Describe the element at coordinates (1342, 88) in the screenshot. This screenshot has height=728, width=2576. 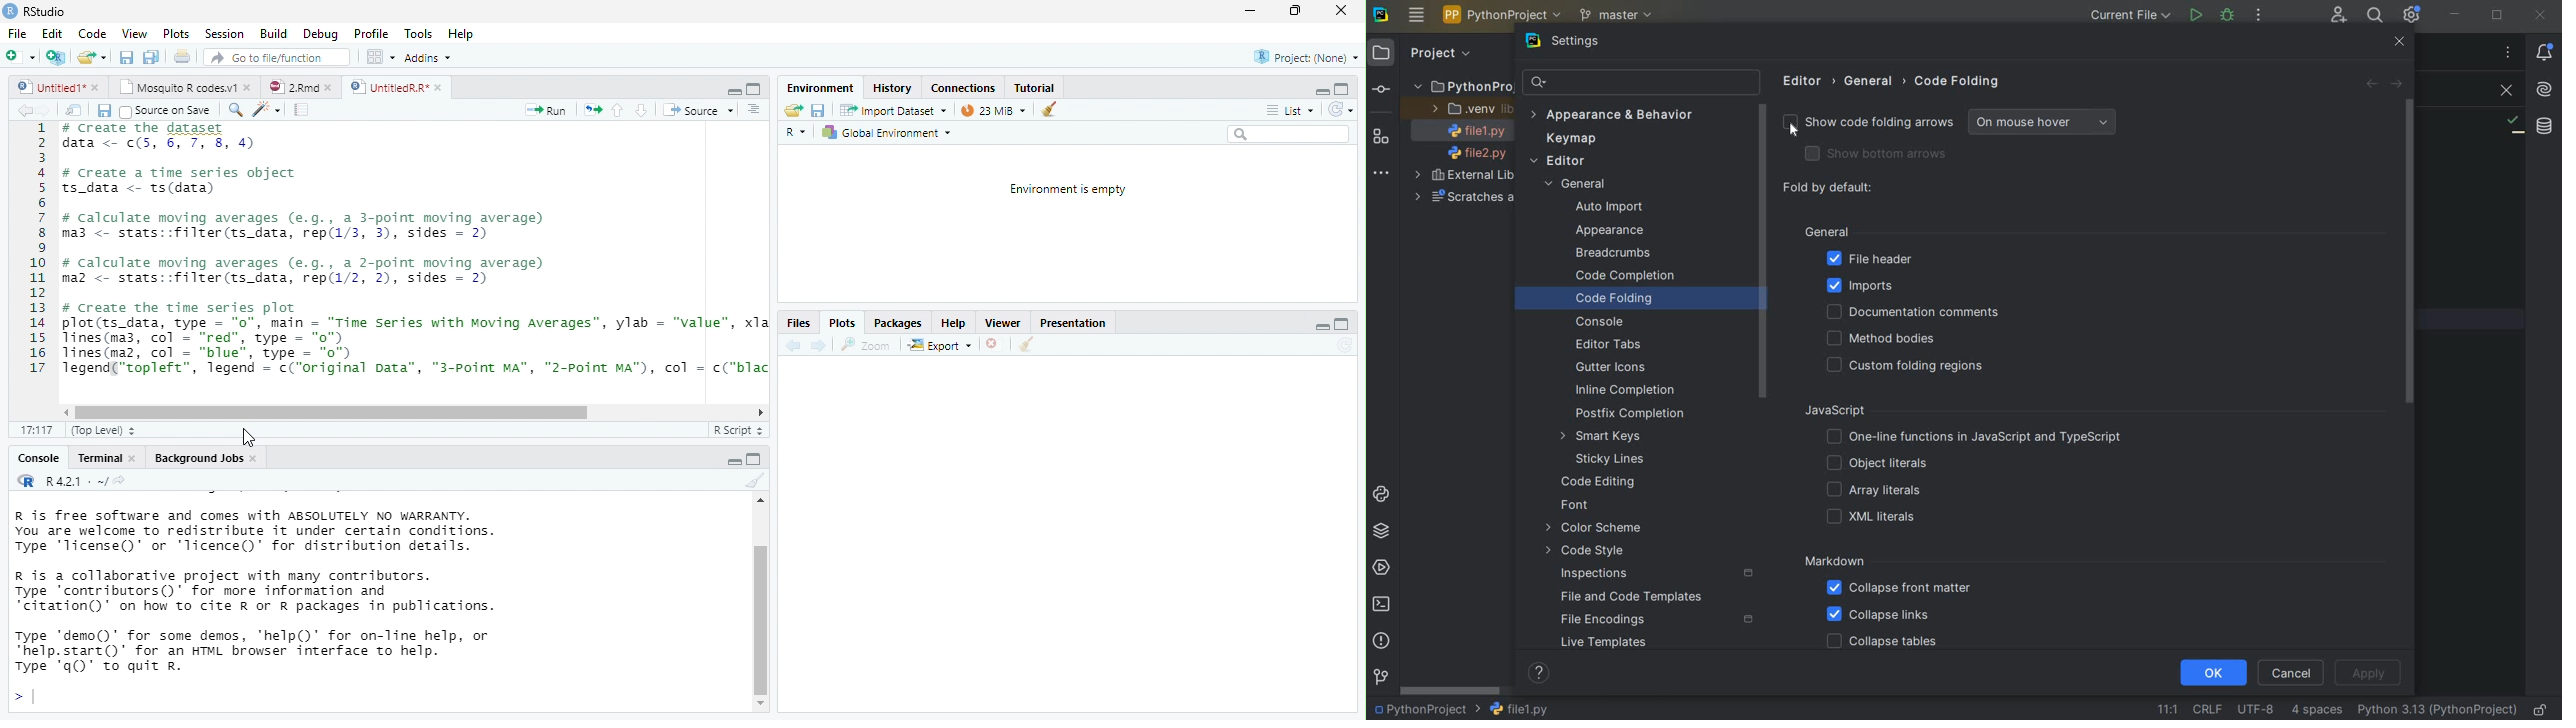
I see `maximize` at that location.